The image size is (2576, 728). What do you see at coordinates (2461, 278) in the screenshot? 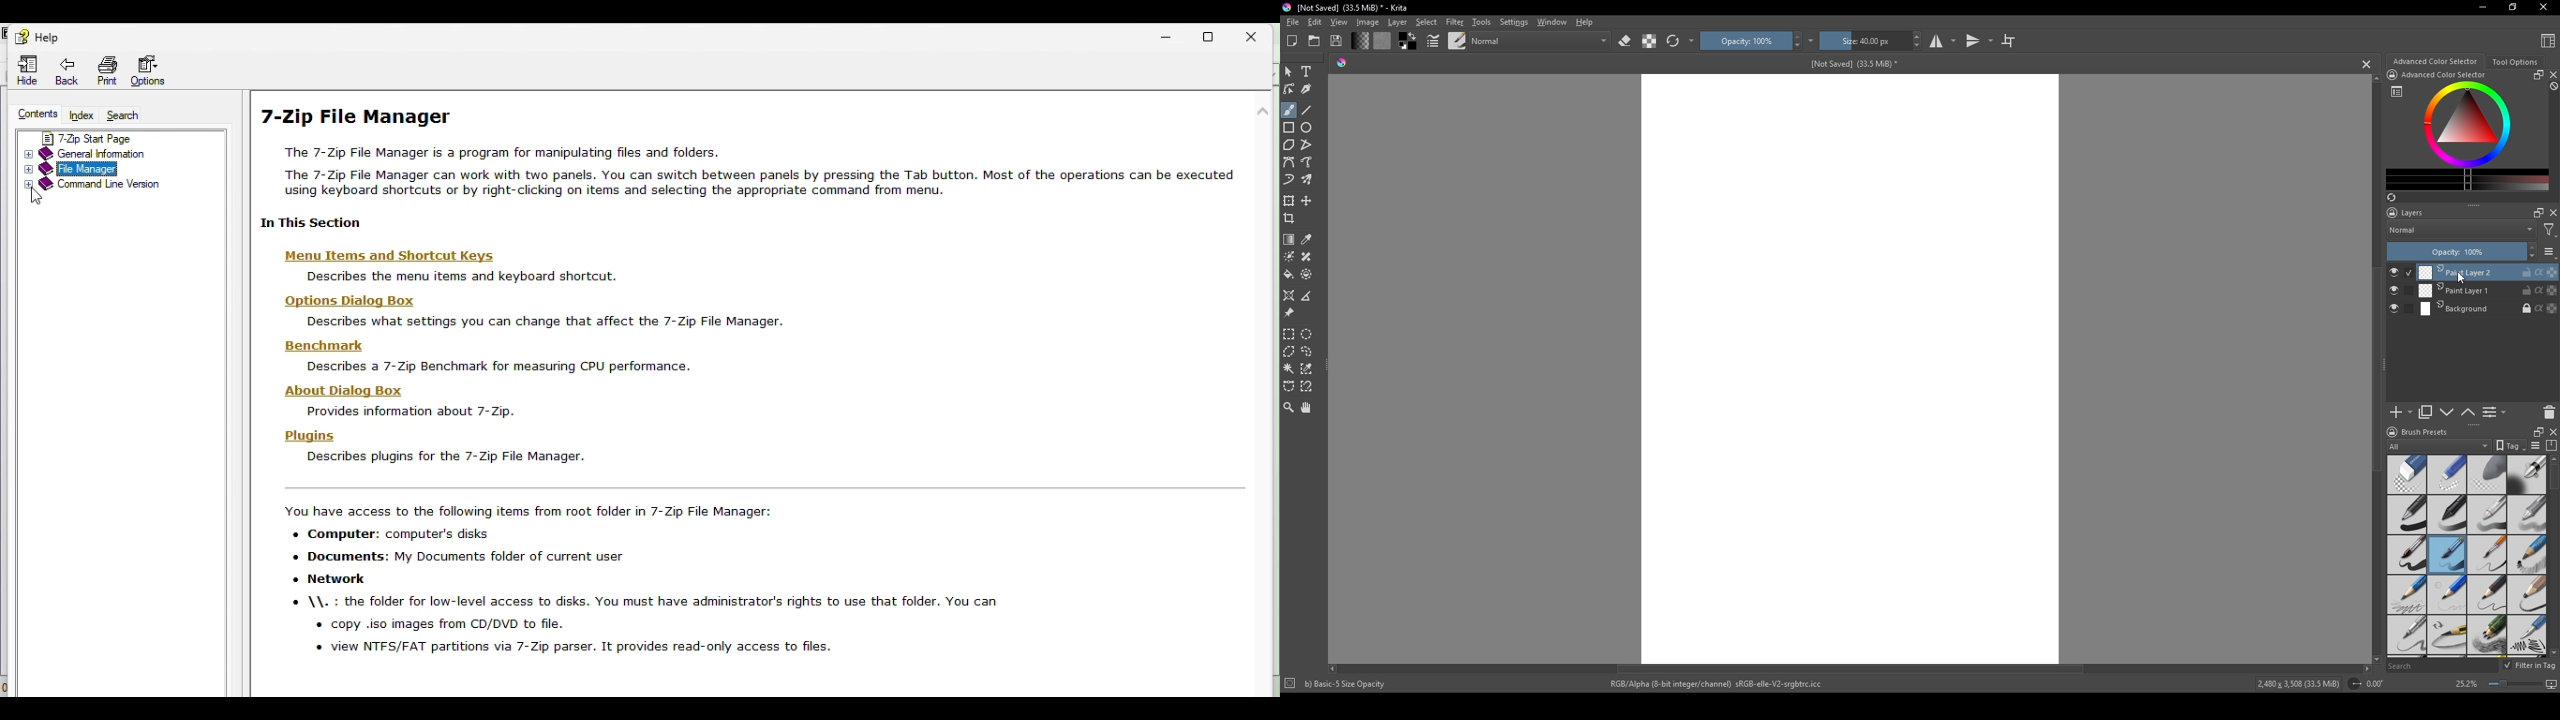
I see `cursor` at bounding box center [2461, 278].